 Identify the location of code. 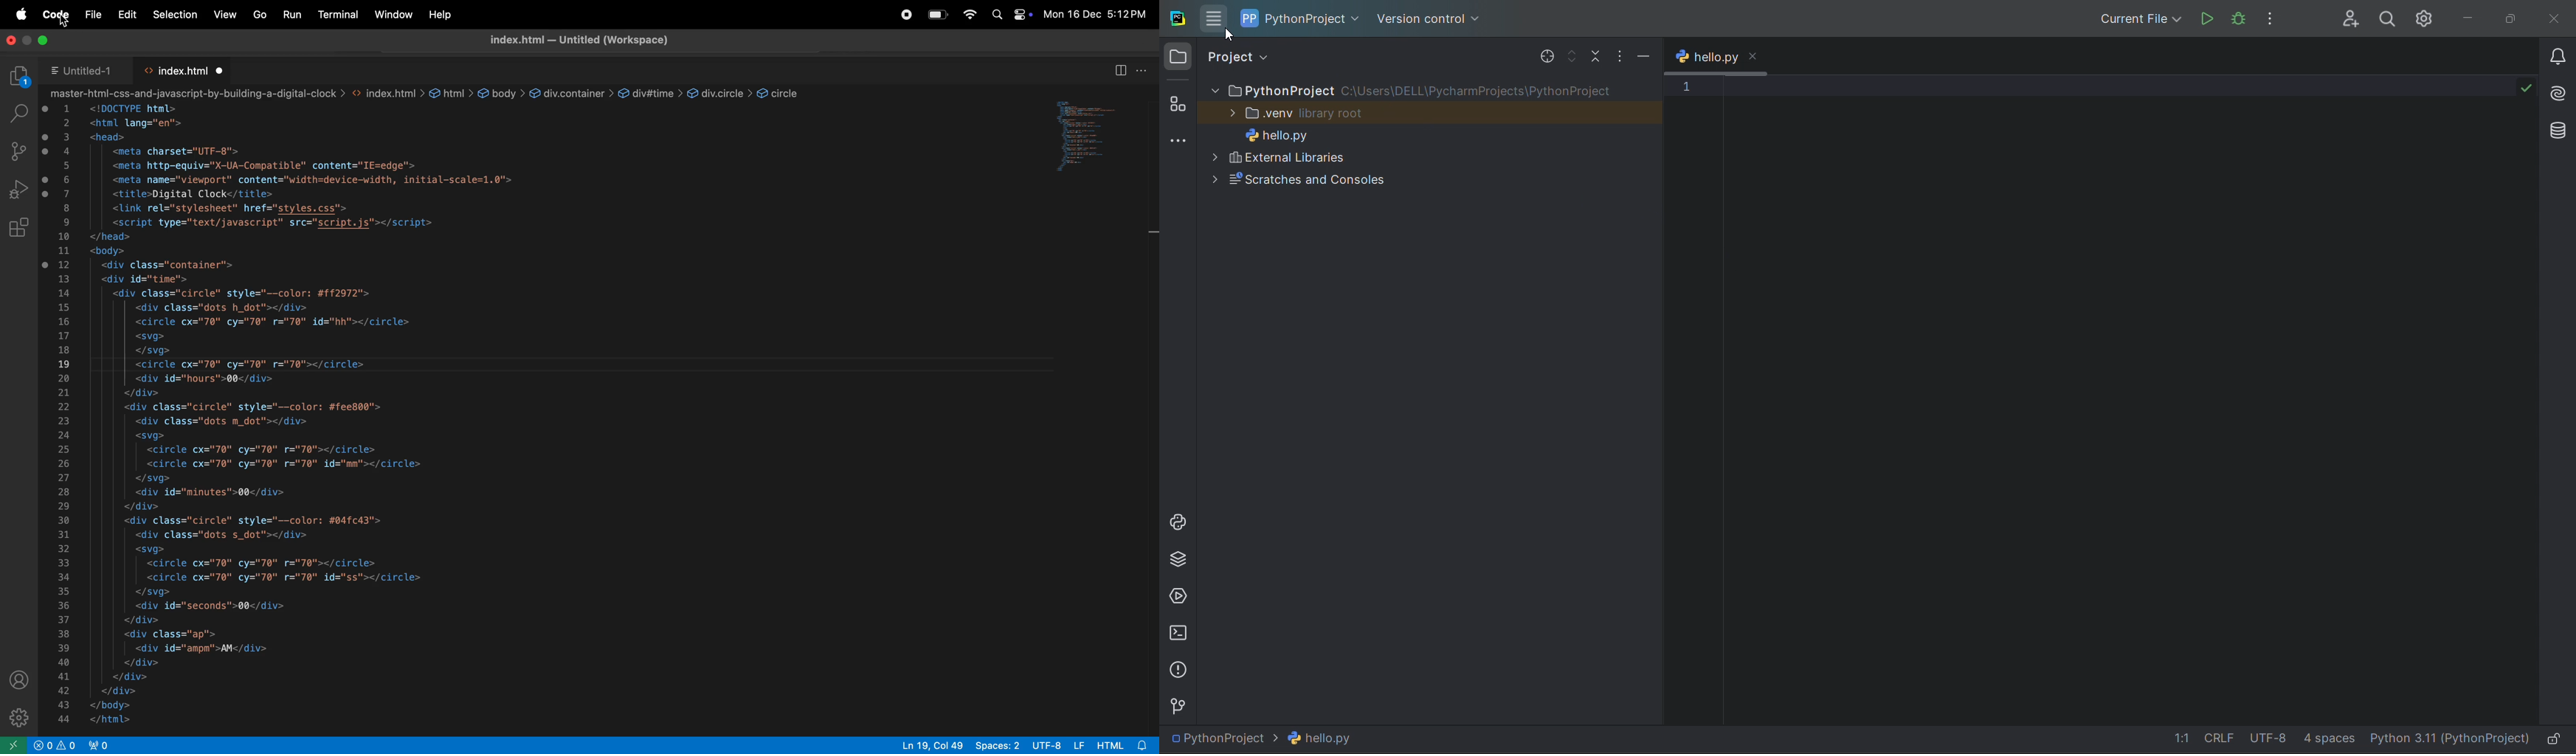
(54, 16).